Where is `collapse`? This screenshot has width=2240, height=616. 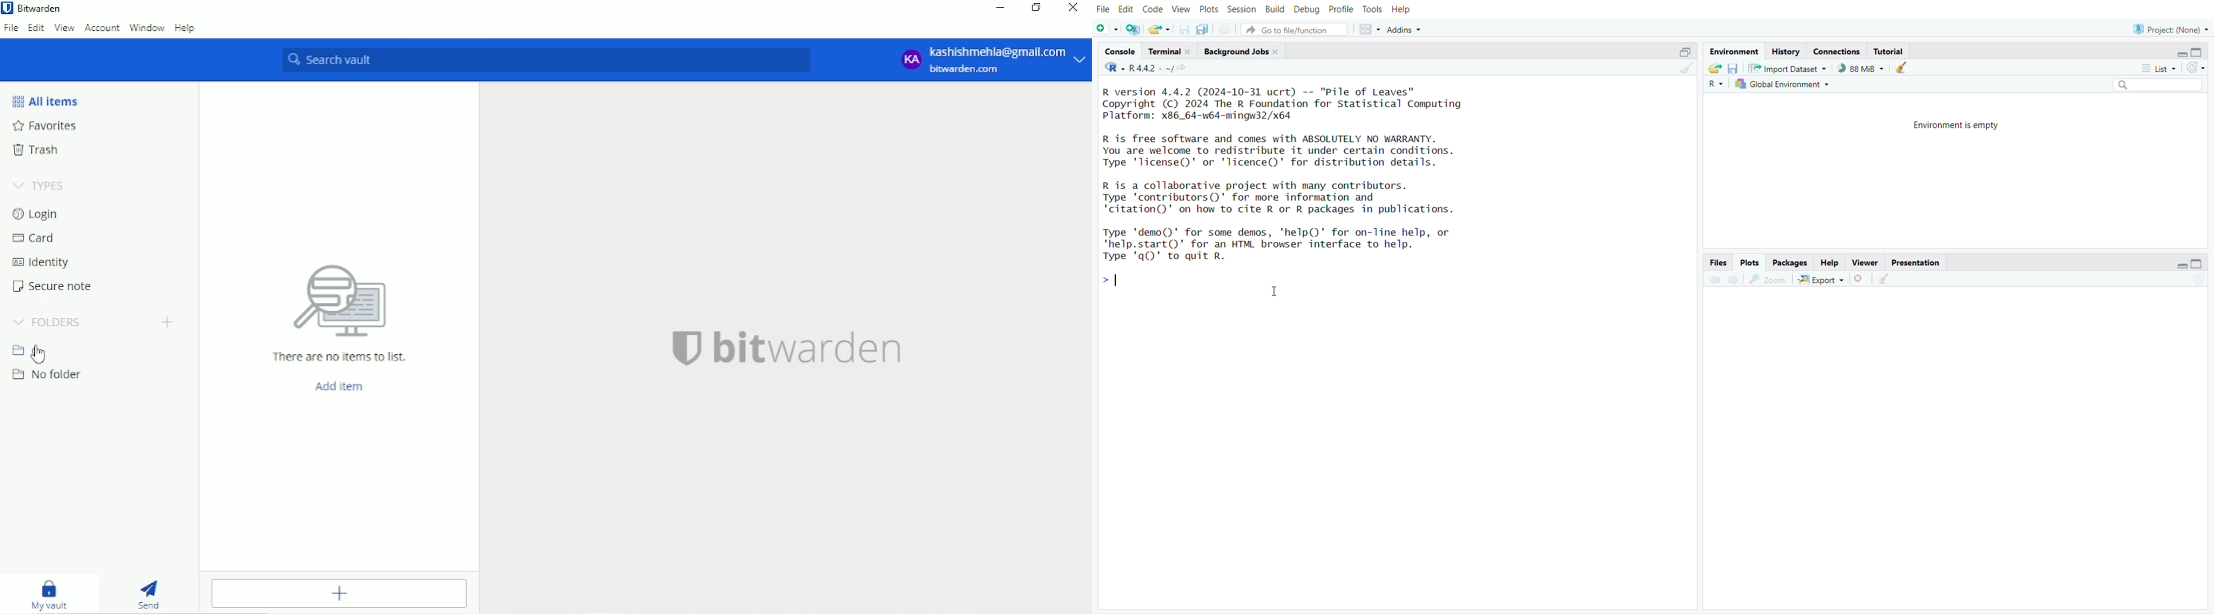
collapse is located at coordinates (2201, 51).